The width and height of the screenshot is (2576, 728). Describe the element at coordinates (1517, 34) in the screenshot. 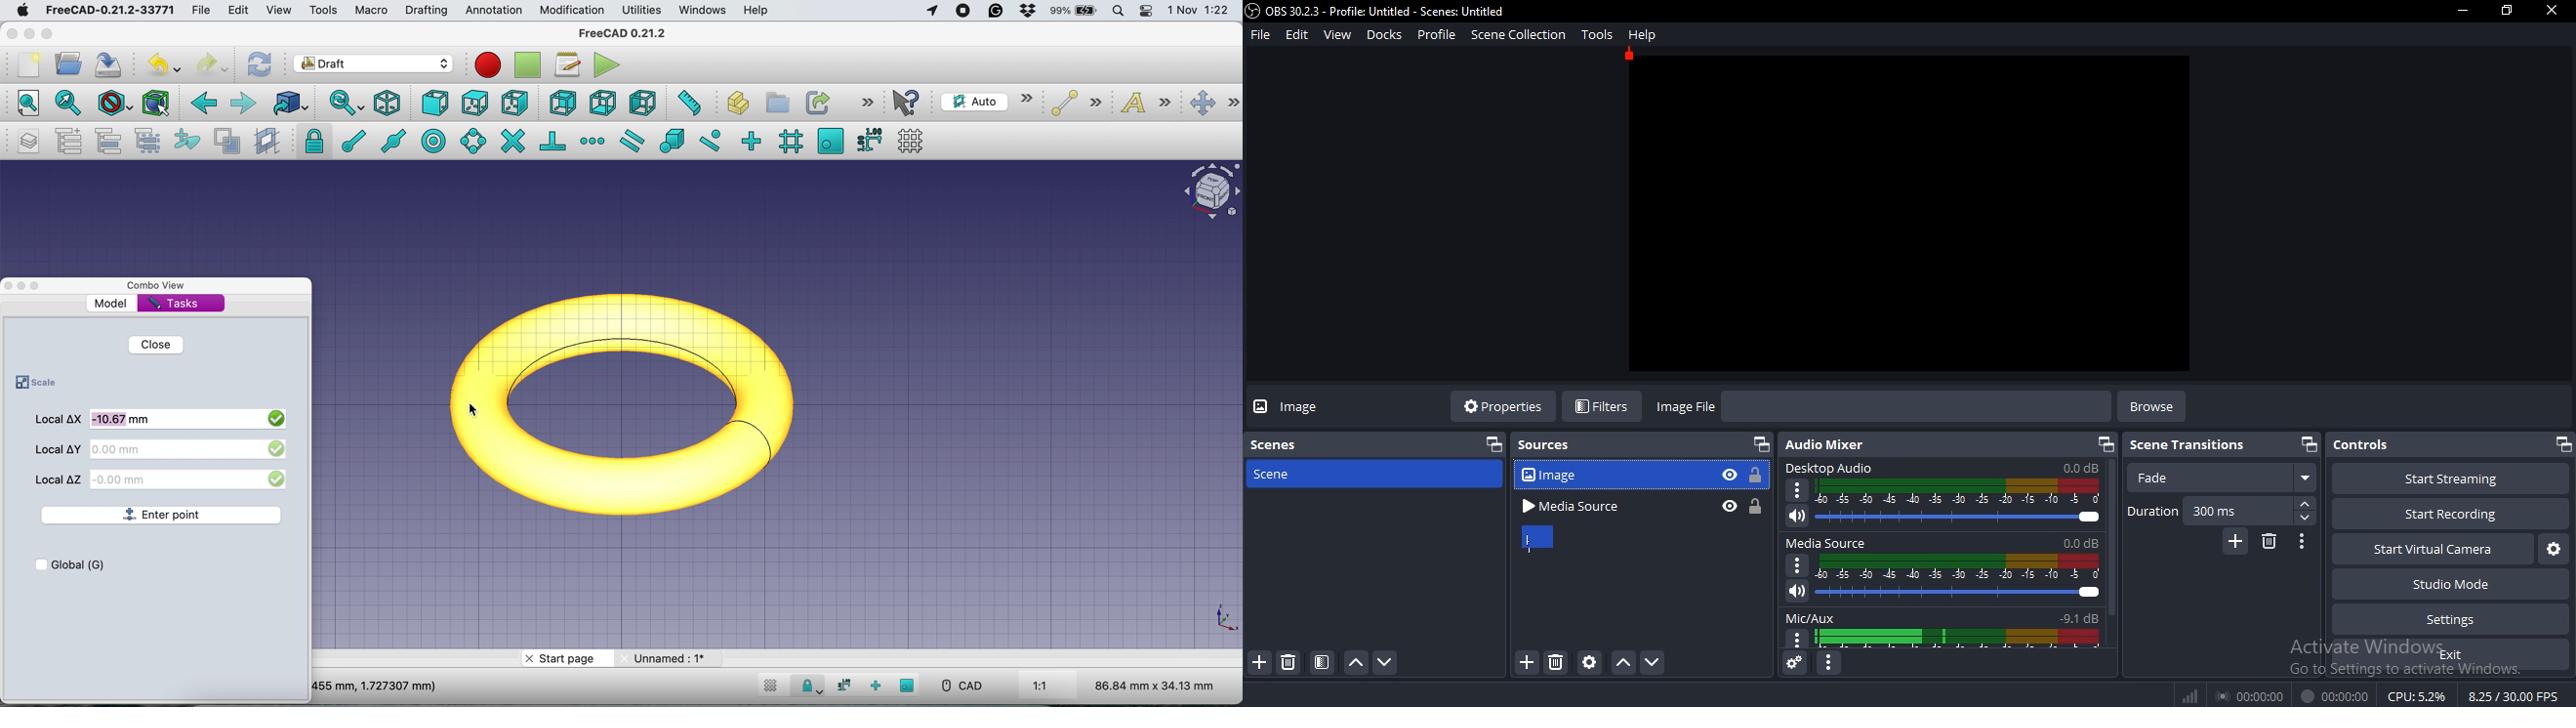

I see `scene collection` at that location.